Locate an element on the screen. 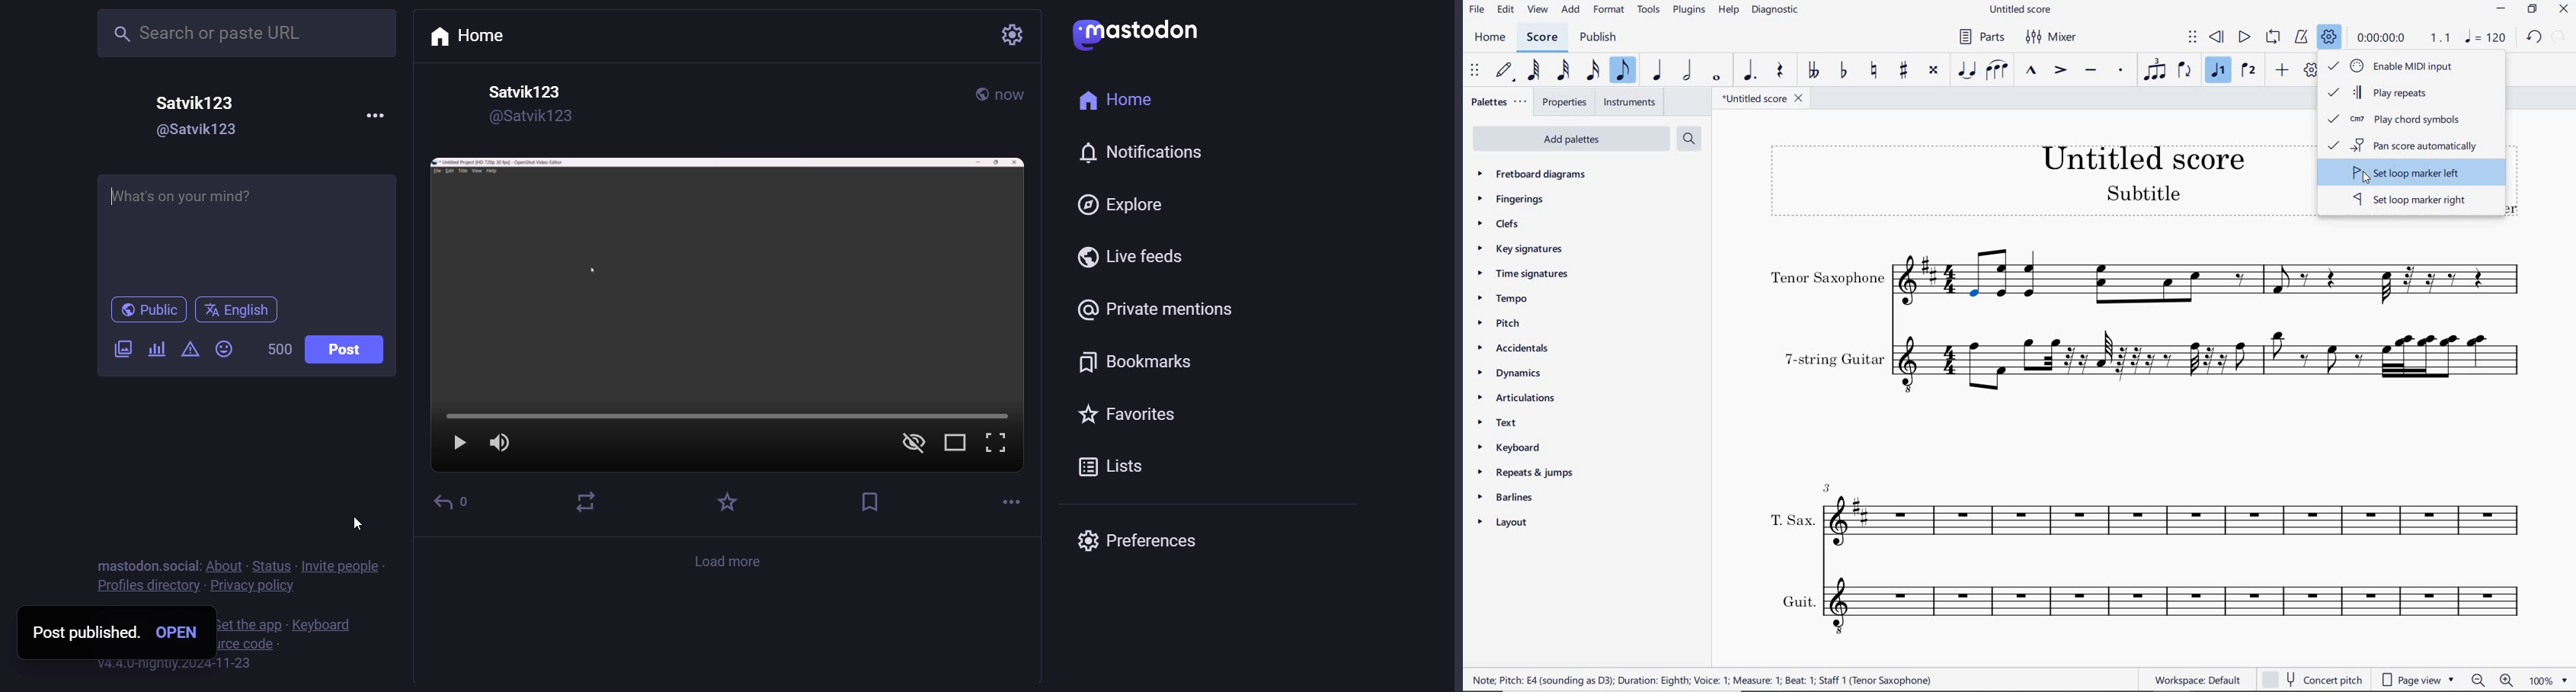  INSTRUMENT: 7-STRING GUITAR is located at coordinates (2149, 360).